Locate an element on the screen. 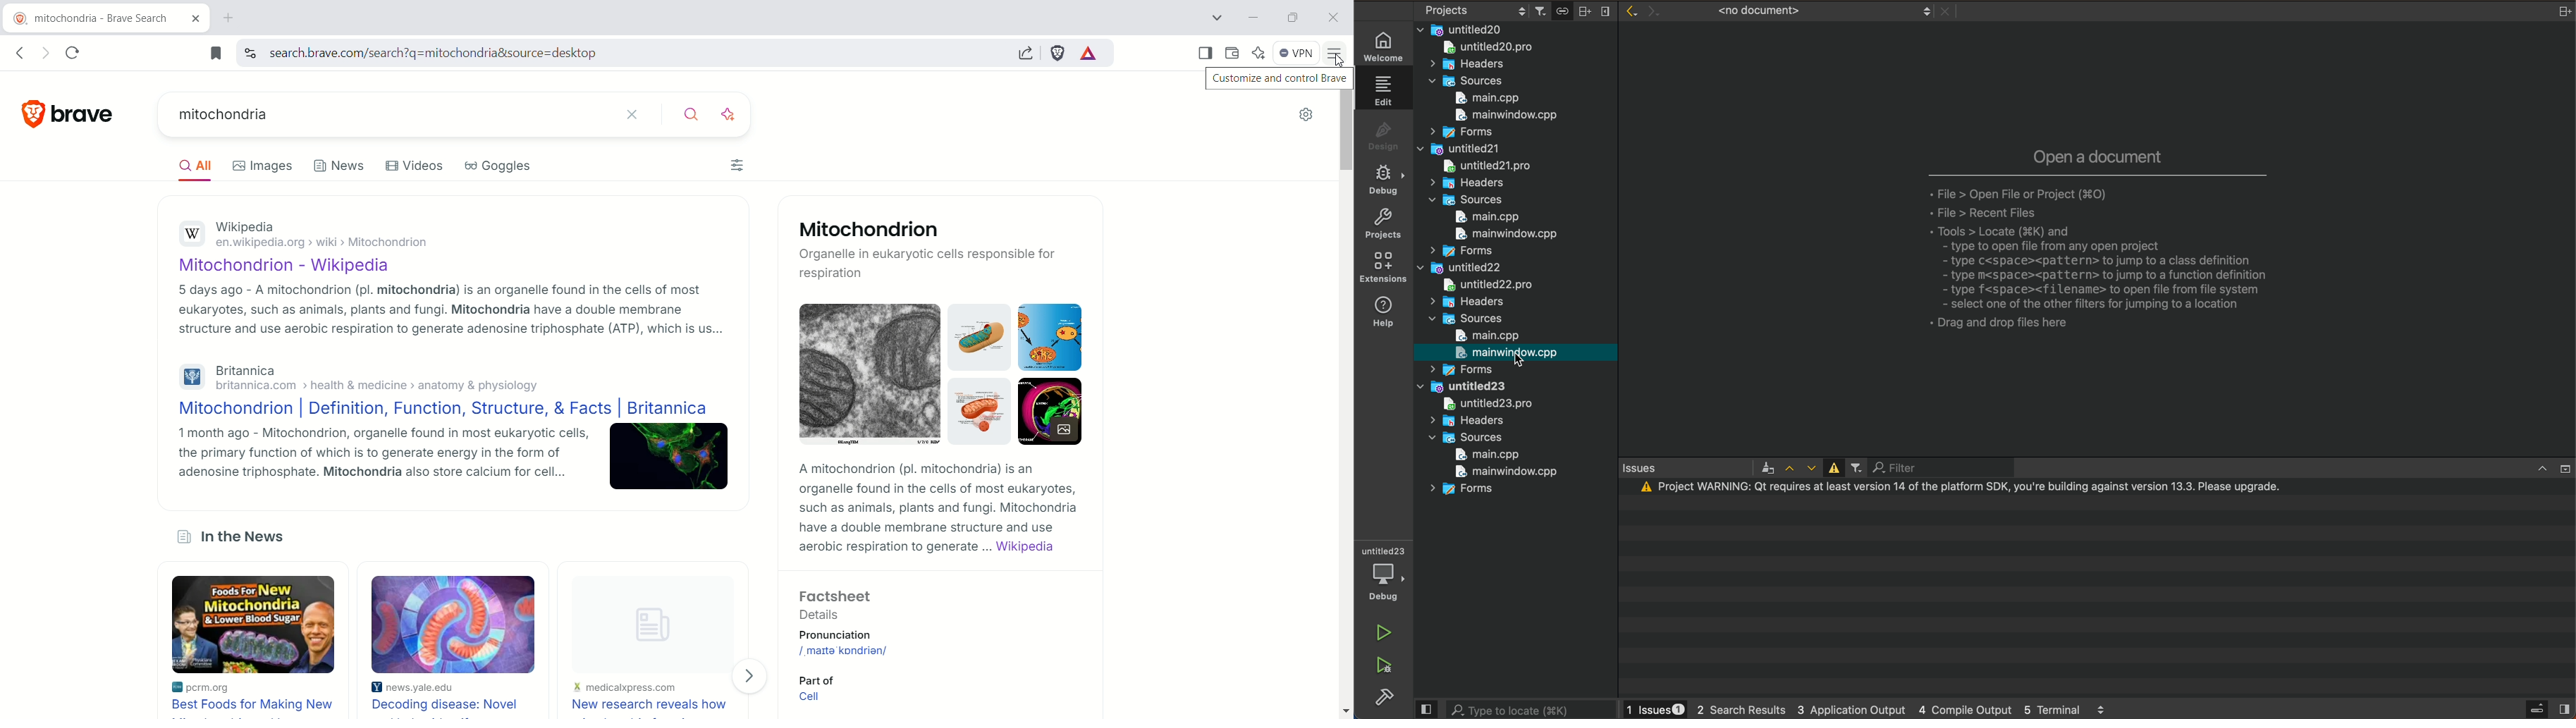  mitochondria images is located at coordinates (946, 370).